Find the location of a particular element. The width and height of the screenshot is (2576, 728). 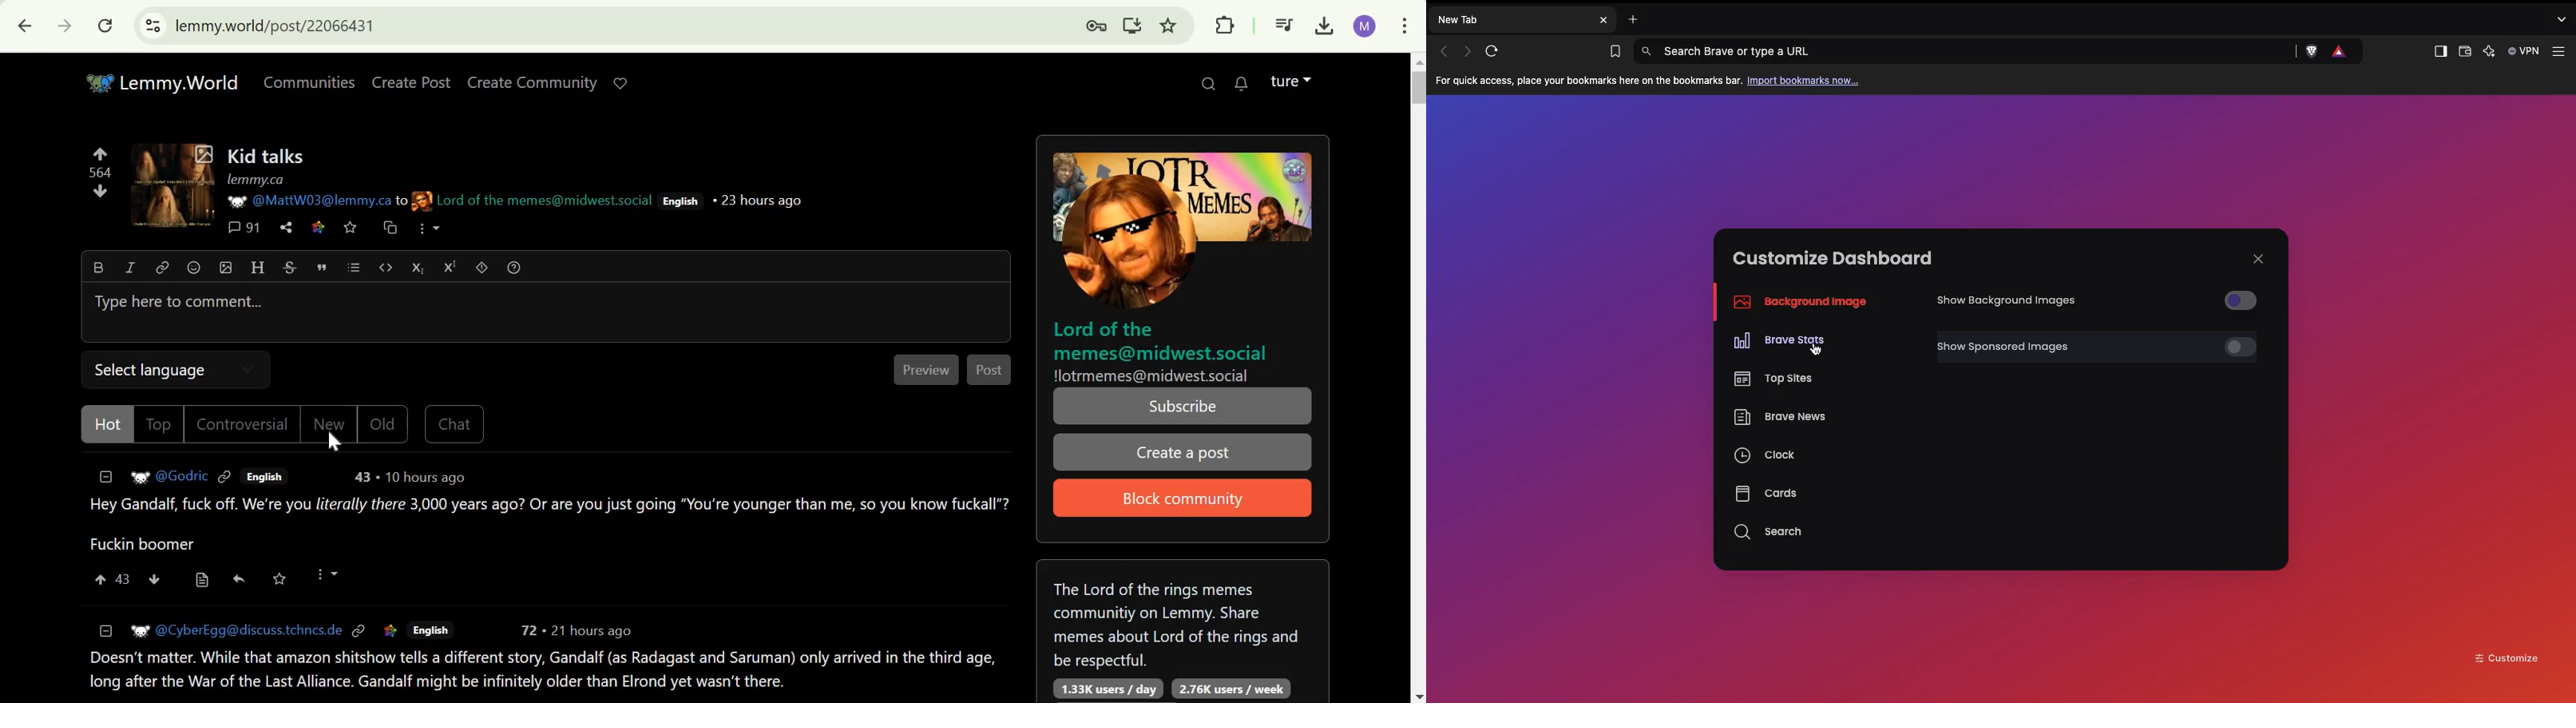

collapse is located at coordinates (106, 630).